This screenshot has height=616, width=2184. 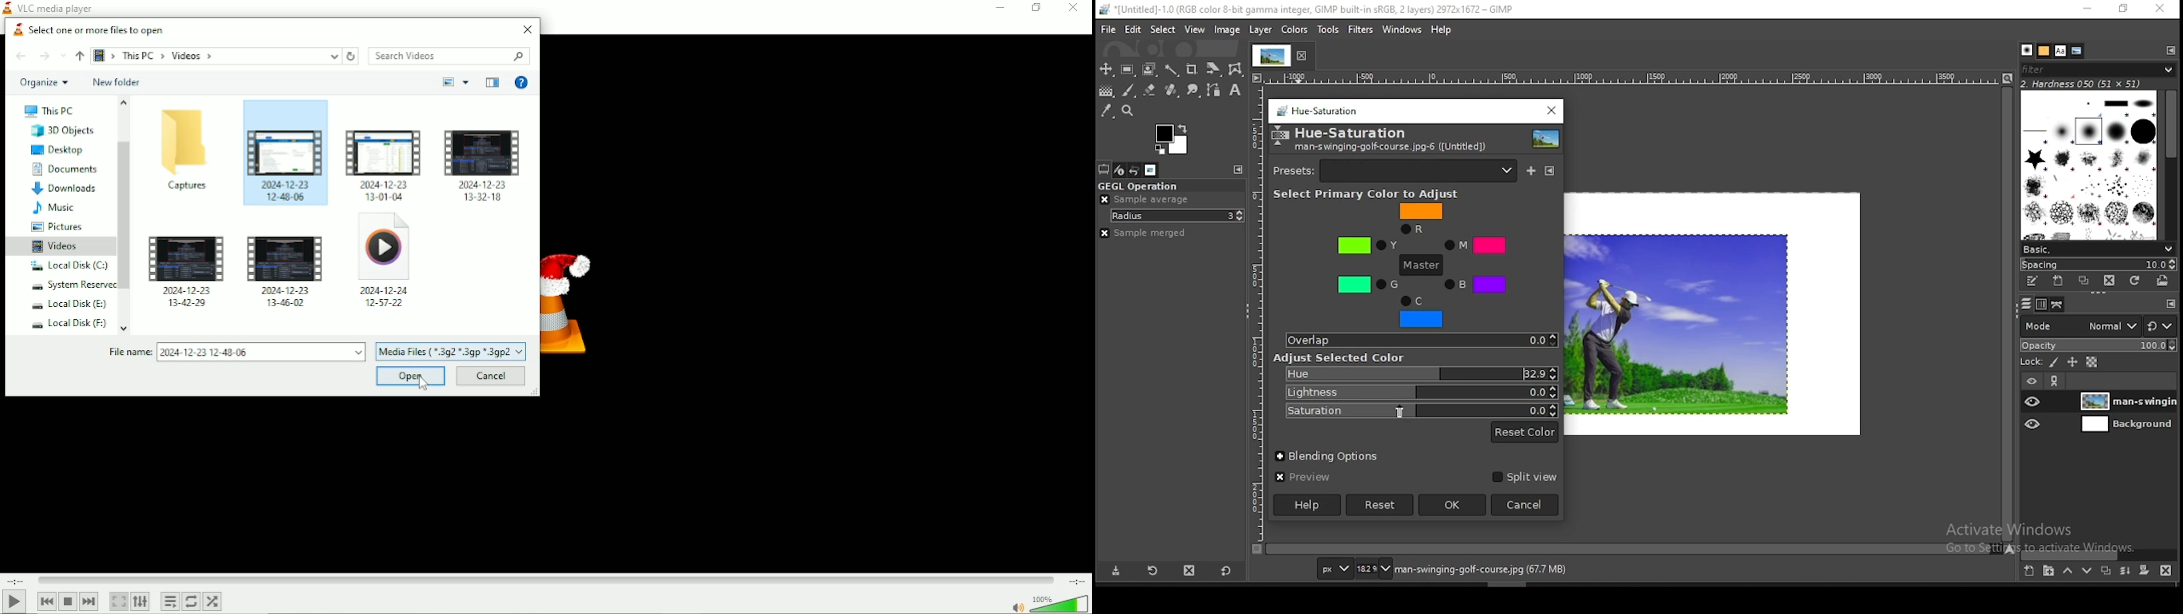 What do you see at coordinates (21, 56) in the screenshot?
I see `Back` at bounding box center [21, 56].